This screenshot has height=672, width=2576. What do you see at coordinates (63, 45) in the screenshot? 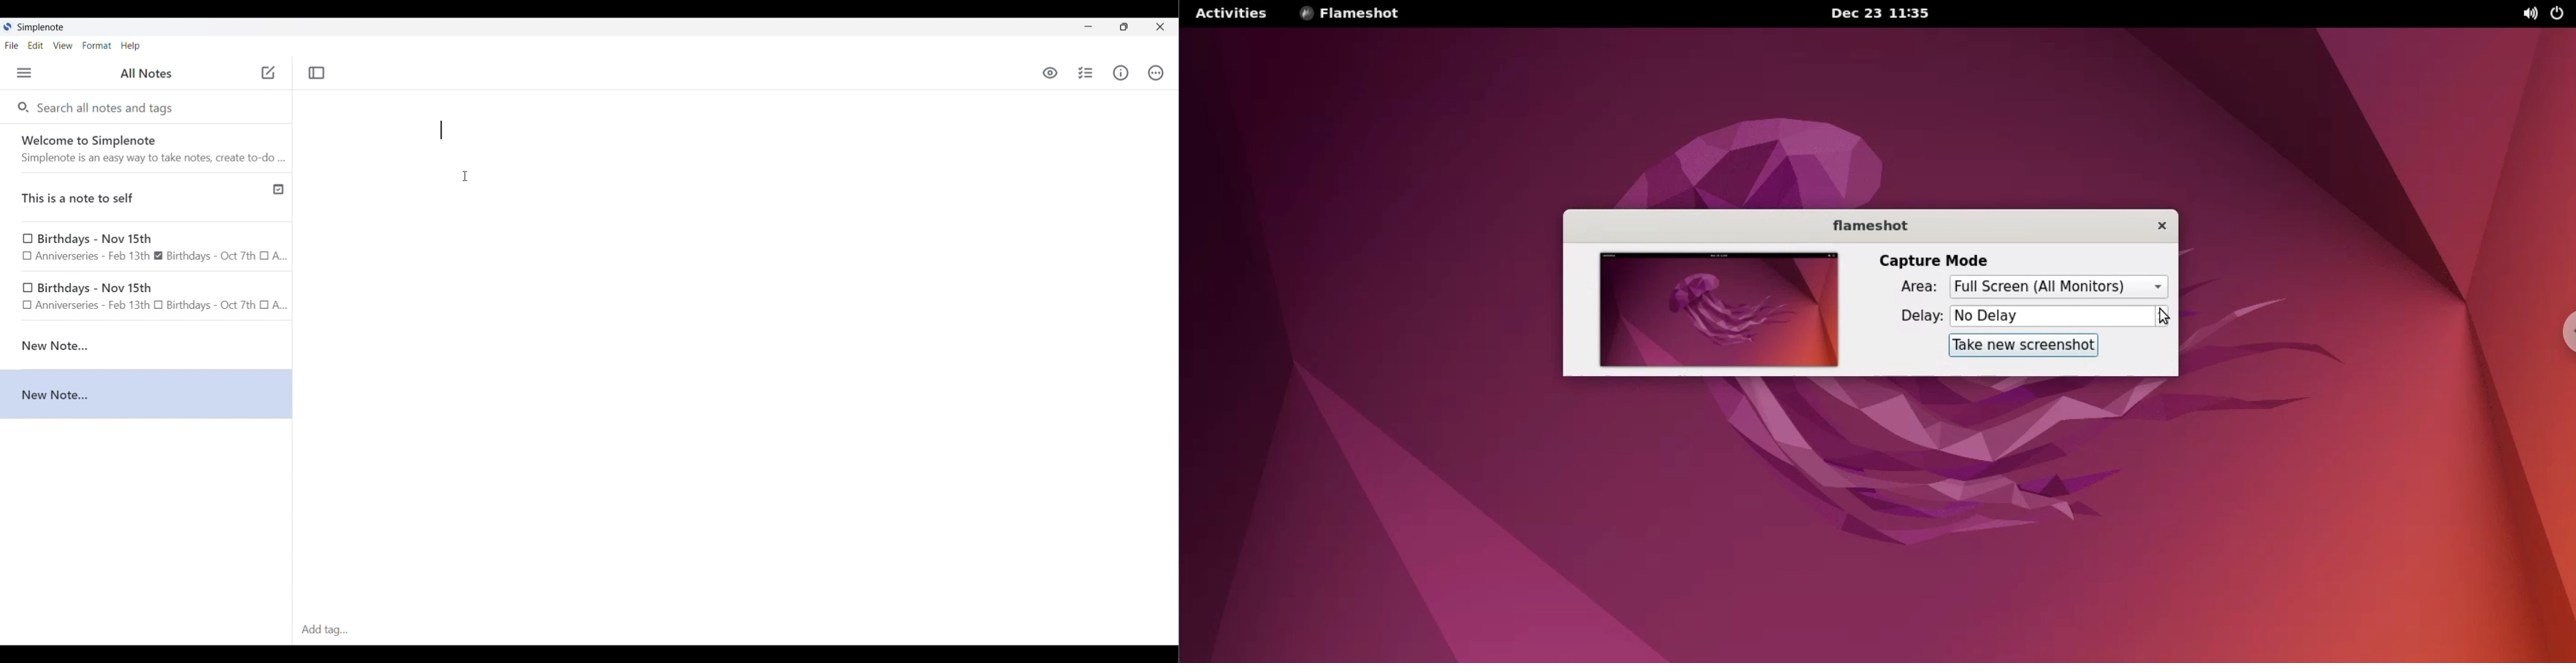
I see `View menu` at bounding box center [63, 45].